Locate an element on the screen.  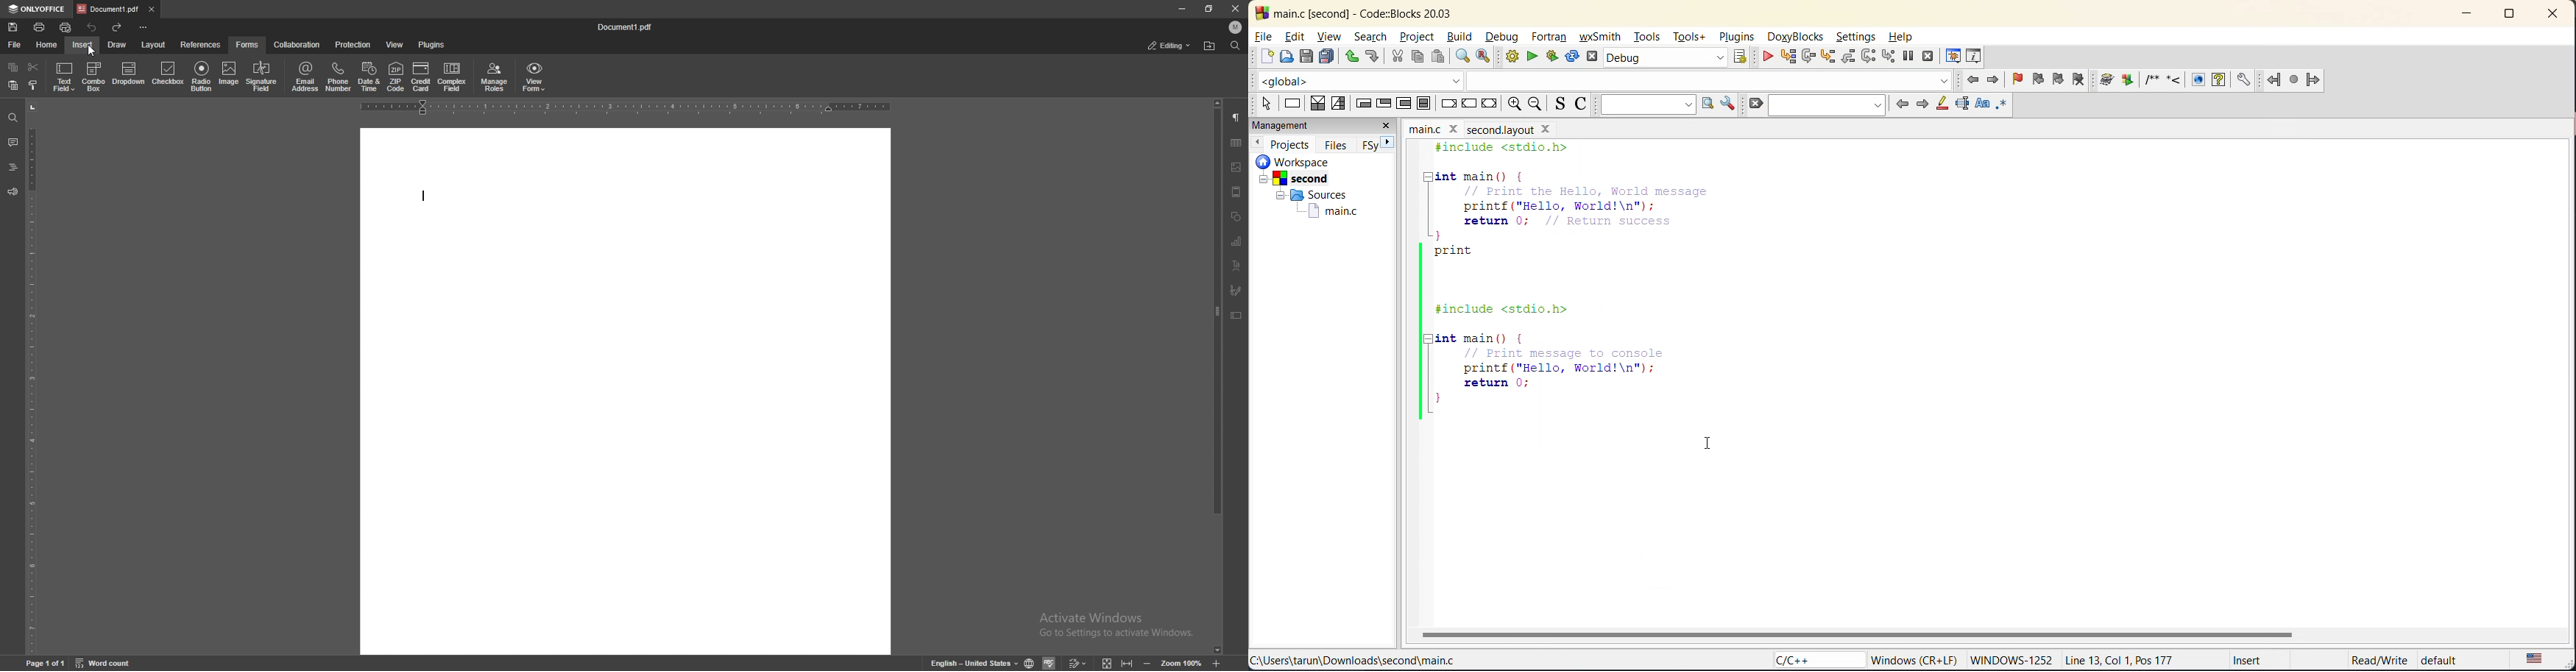
forms is located at coordinates (248, 46).